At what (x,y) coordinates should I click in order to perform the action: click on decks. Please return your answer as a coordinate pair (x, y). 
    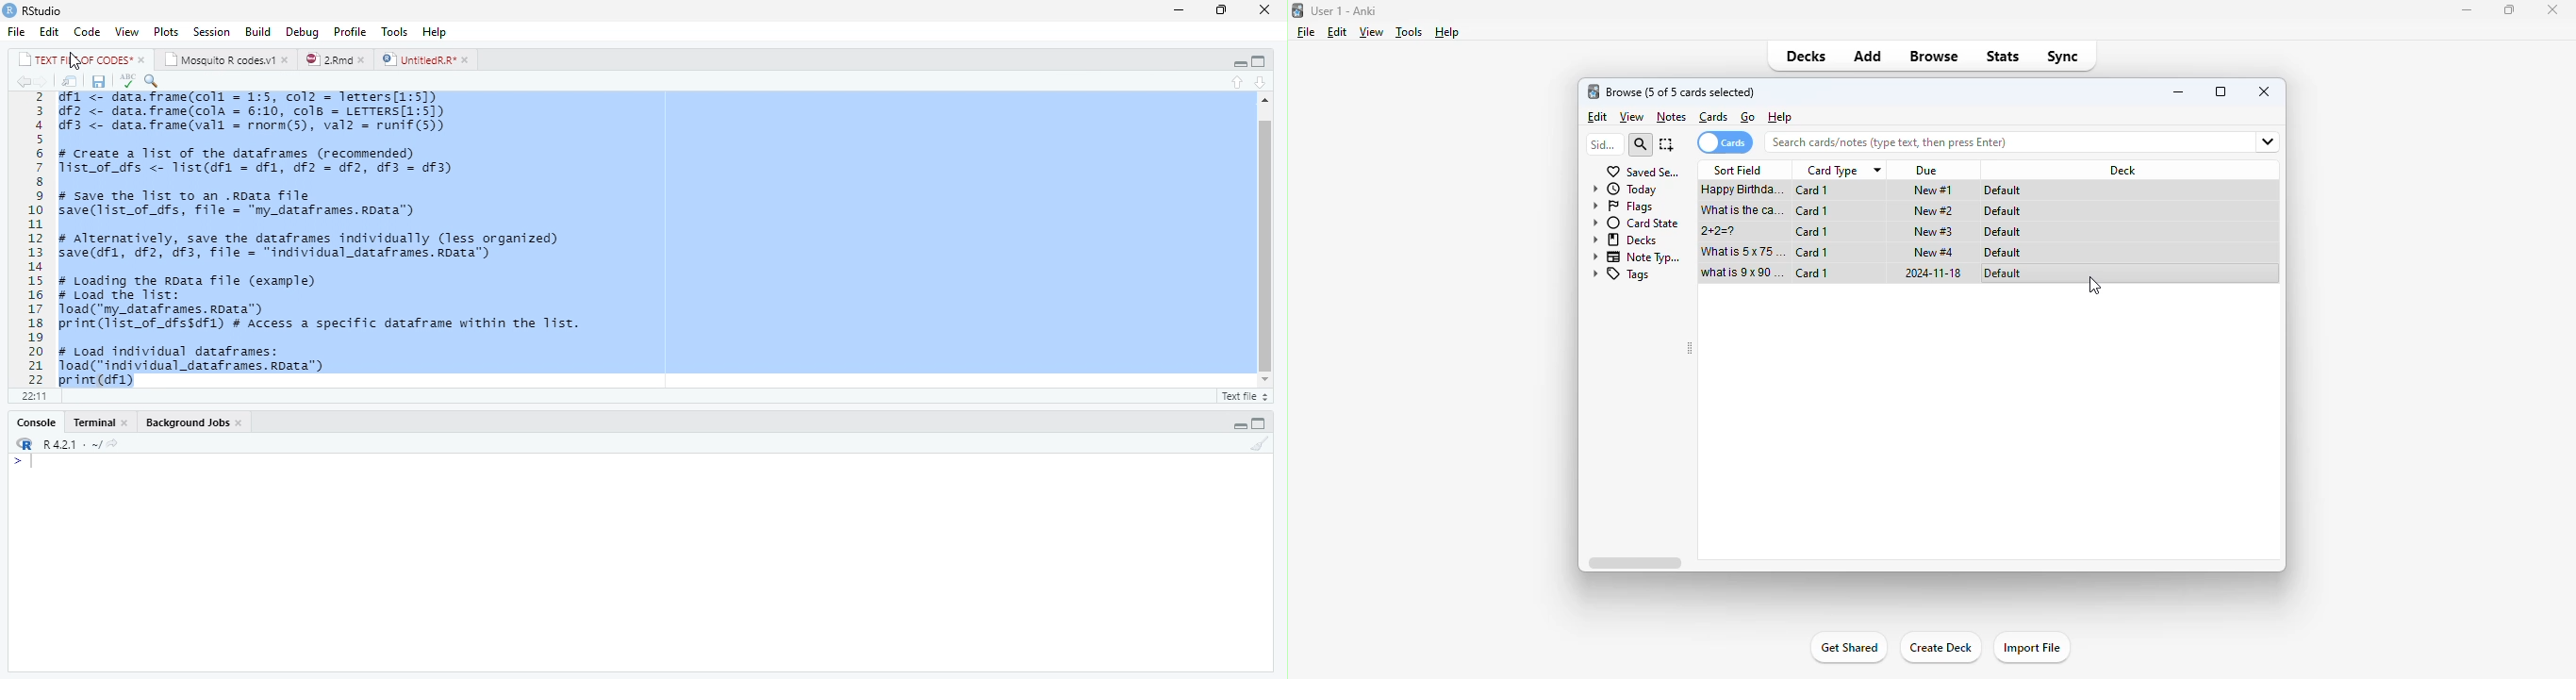
    Looking at the image, I should click on (1806, 56).